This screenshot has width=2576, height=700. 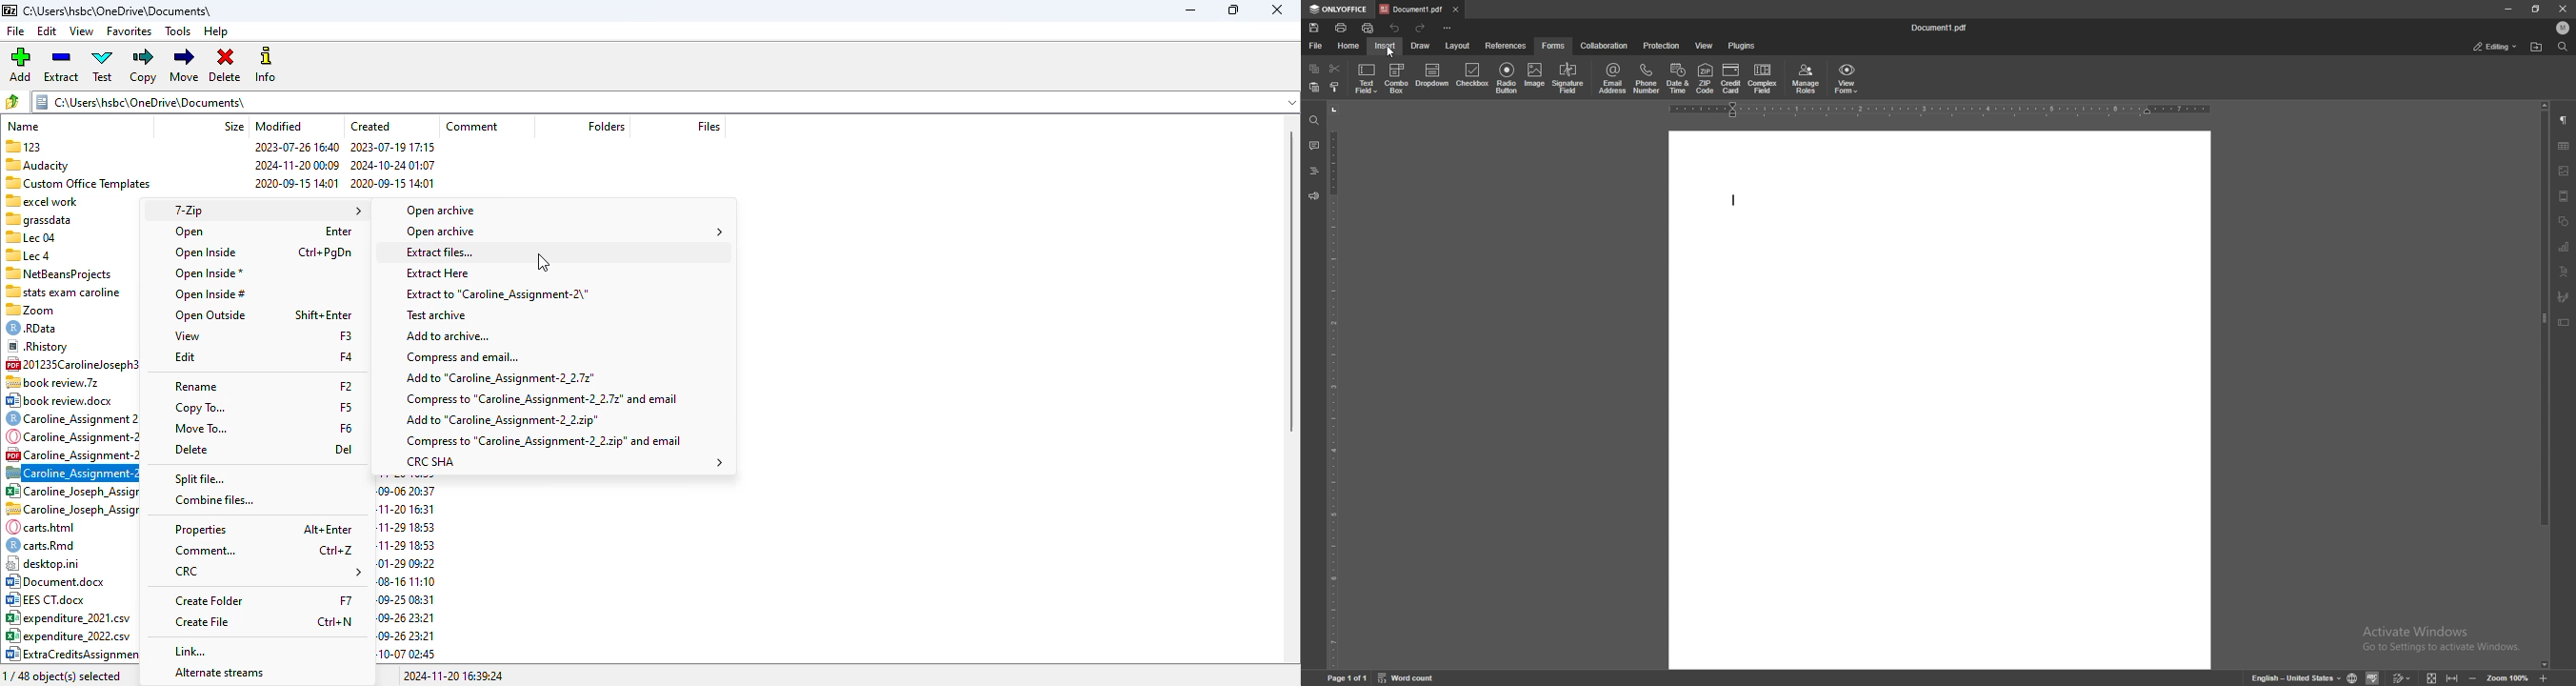 I want to click on  Caroline_Joseph_Assign... 92731 2024-11-20 16:31 2024-11-20 16:31, so click(x=70, y=510).